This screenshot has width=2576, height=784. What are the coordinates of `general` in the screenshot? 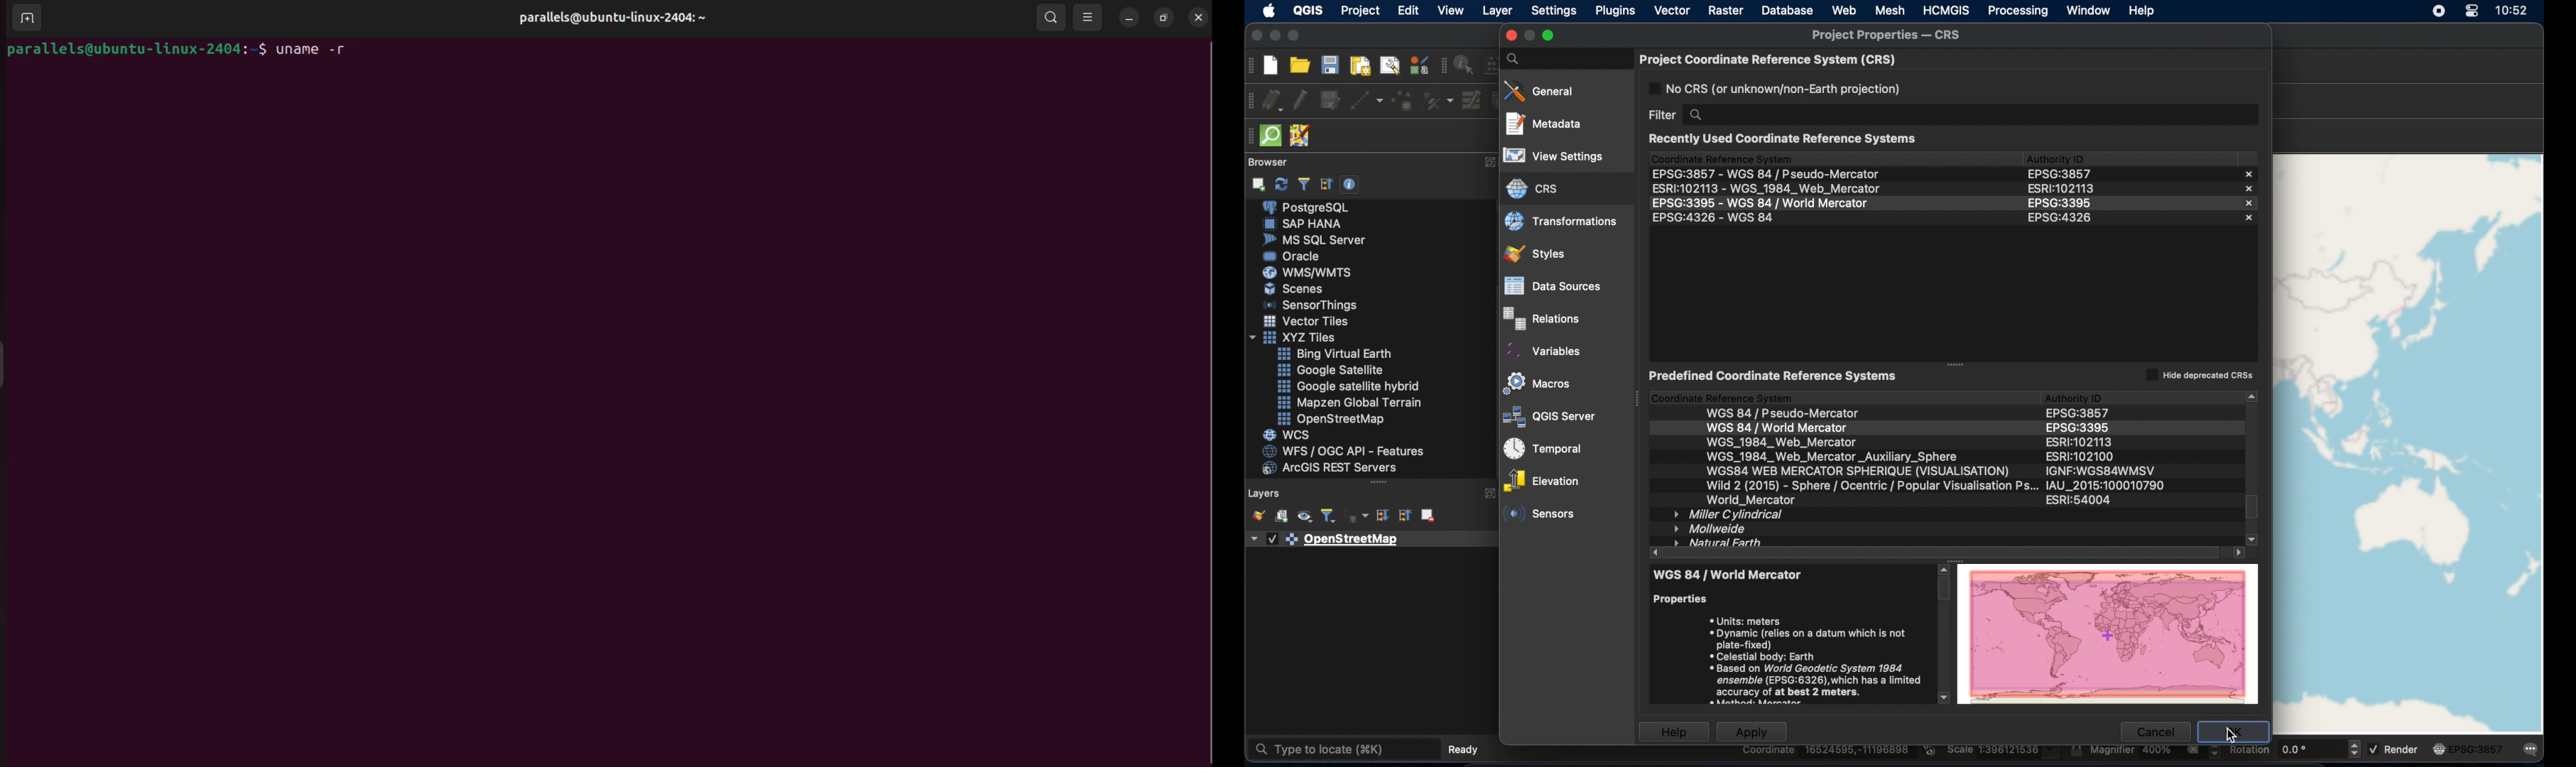 It's located at (1540, 91).